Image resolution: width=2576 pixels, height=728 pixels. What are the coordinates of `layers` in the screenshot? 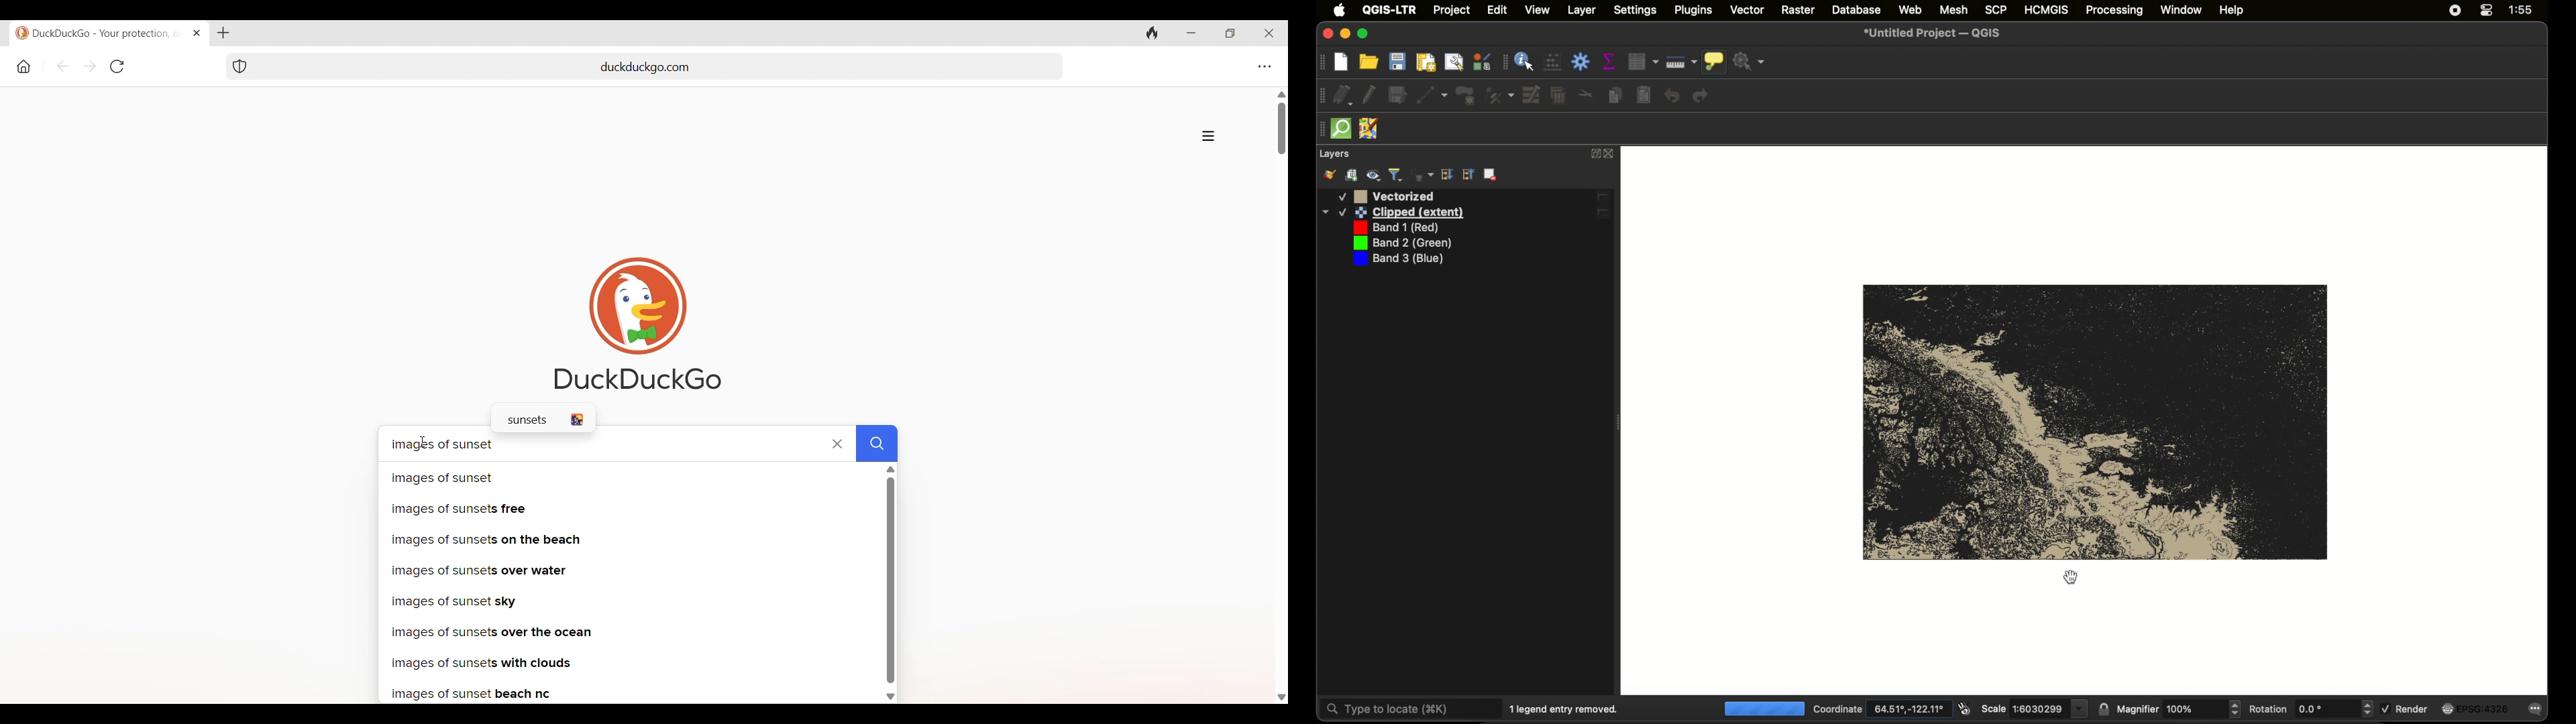 It's located at (1334, 154).